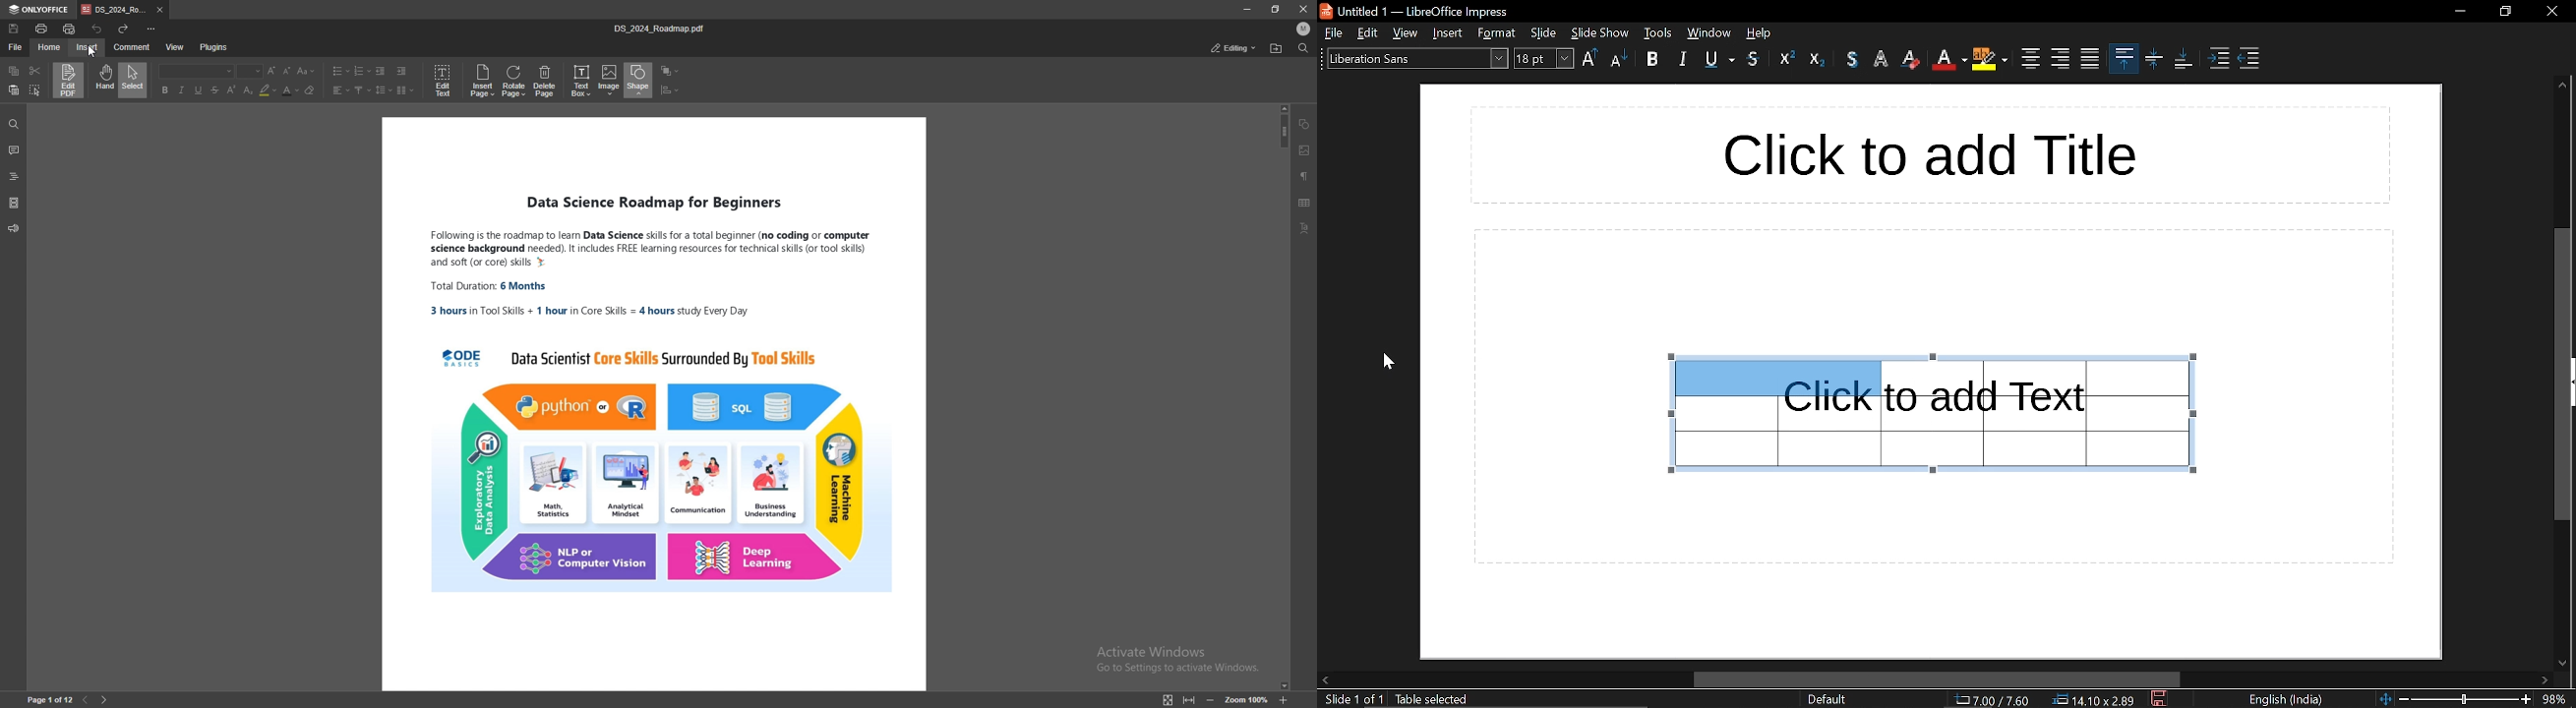  What do you see at coordinates (2572, 382) in the screenshot?
I see `expand sidebar` at bounding box center [2572, 382].